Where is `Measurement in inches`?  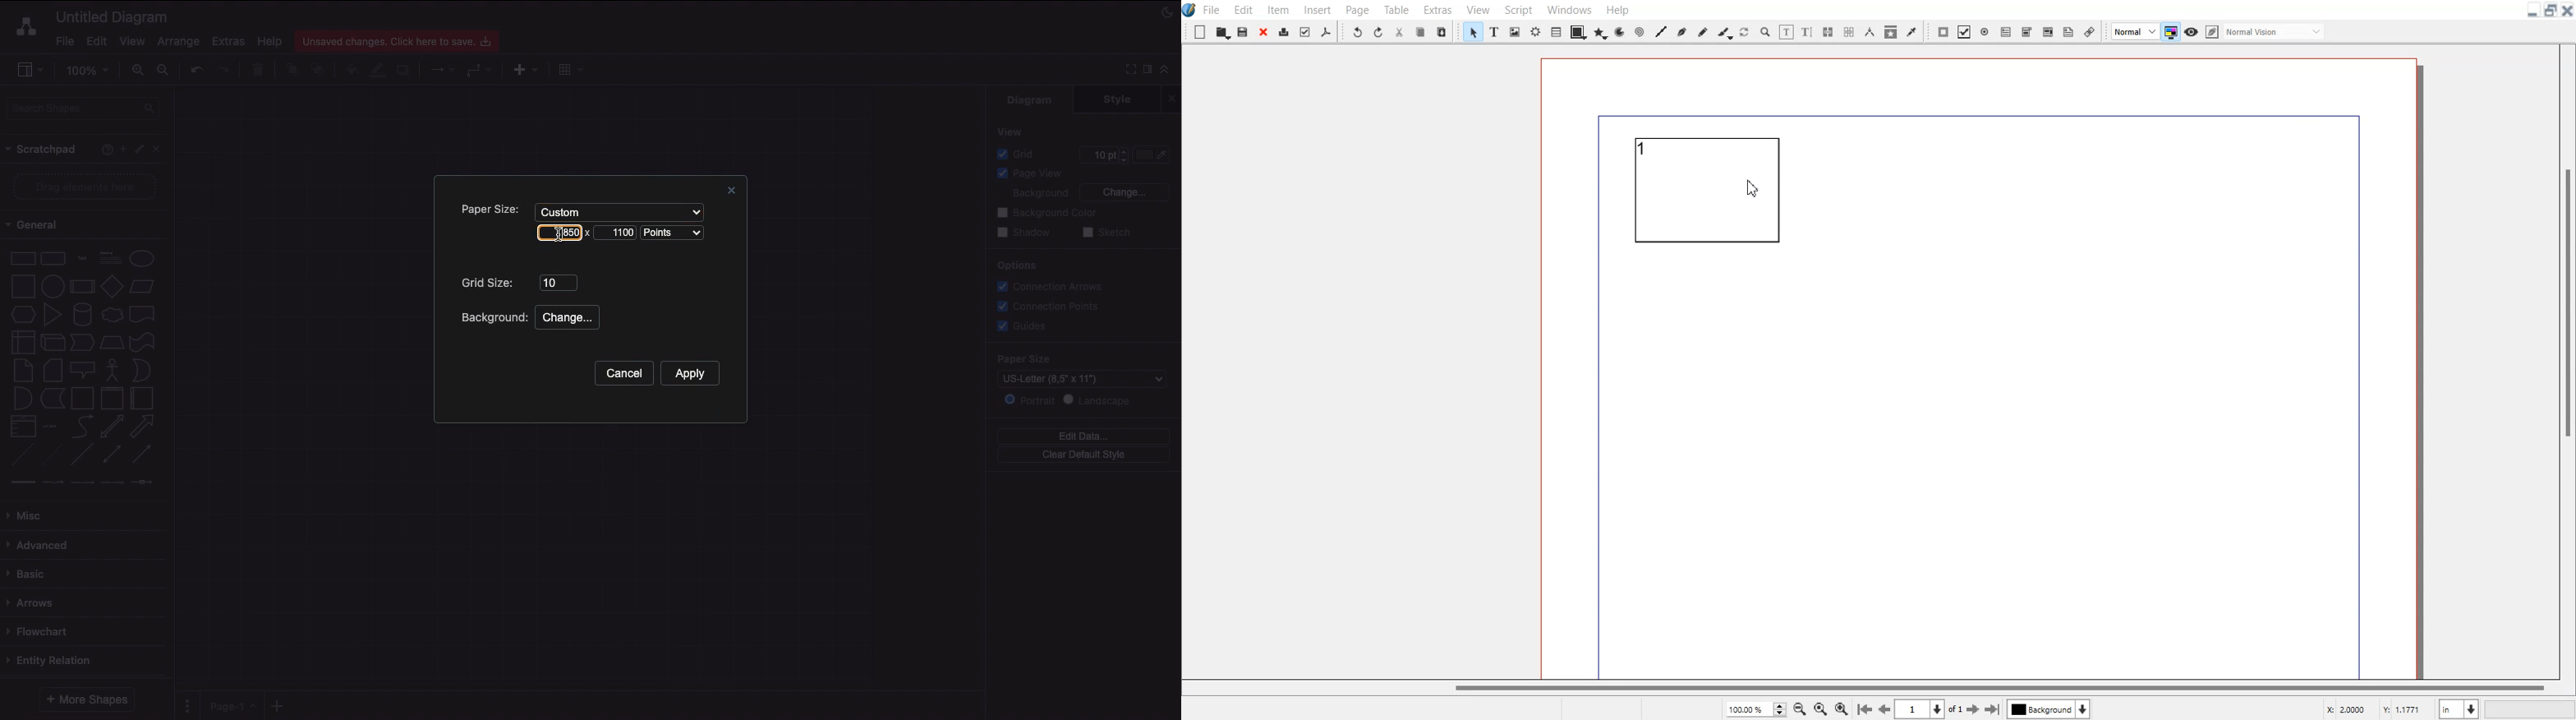 Measurement in inches is located at coordinates (2460, 708).